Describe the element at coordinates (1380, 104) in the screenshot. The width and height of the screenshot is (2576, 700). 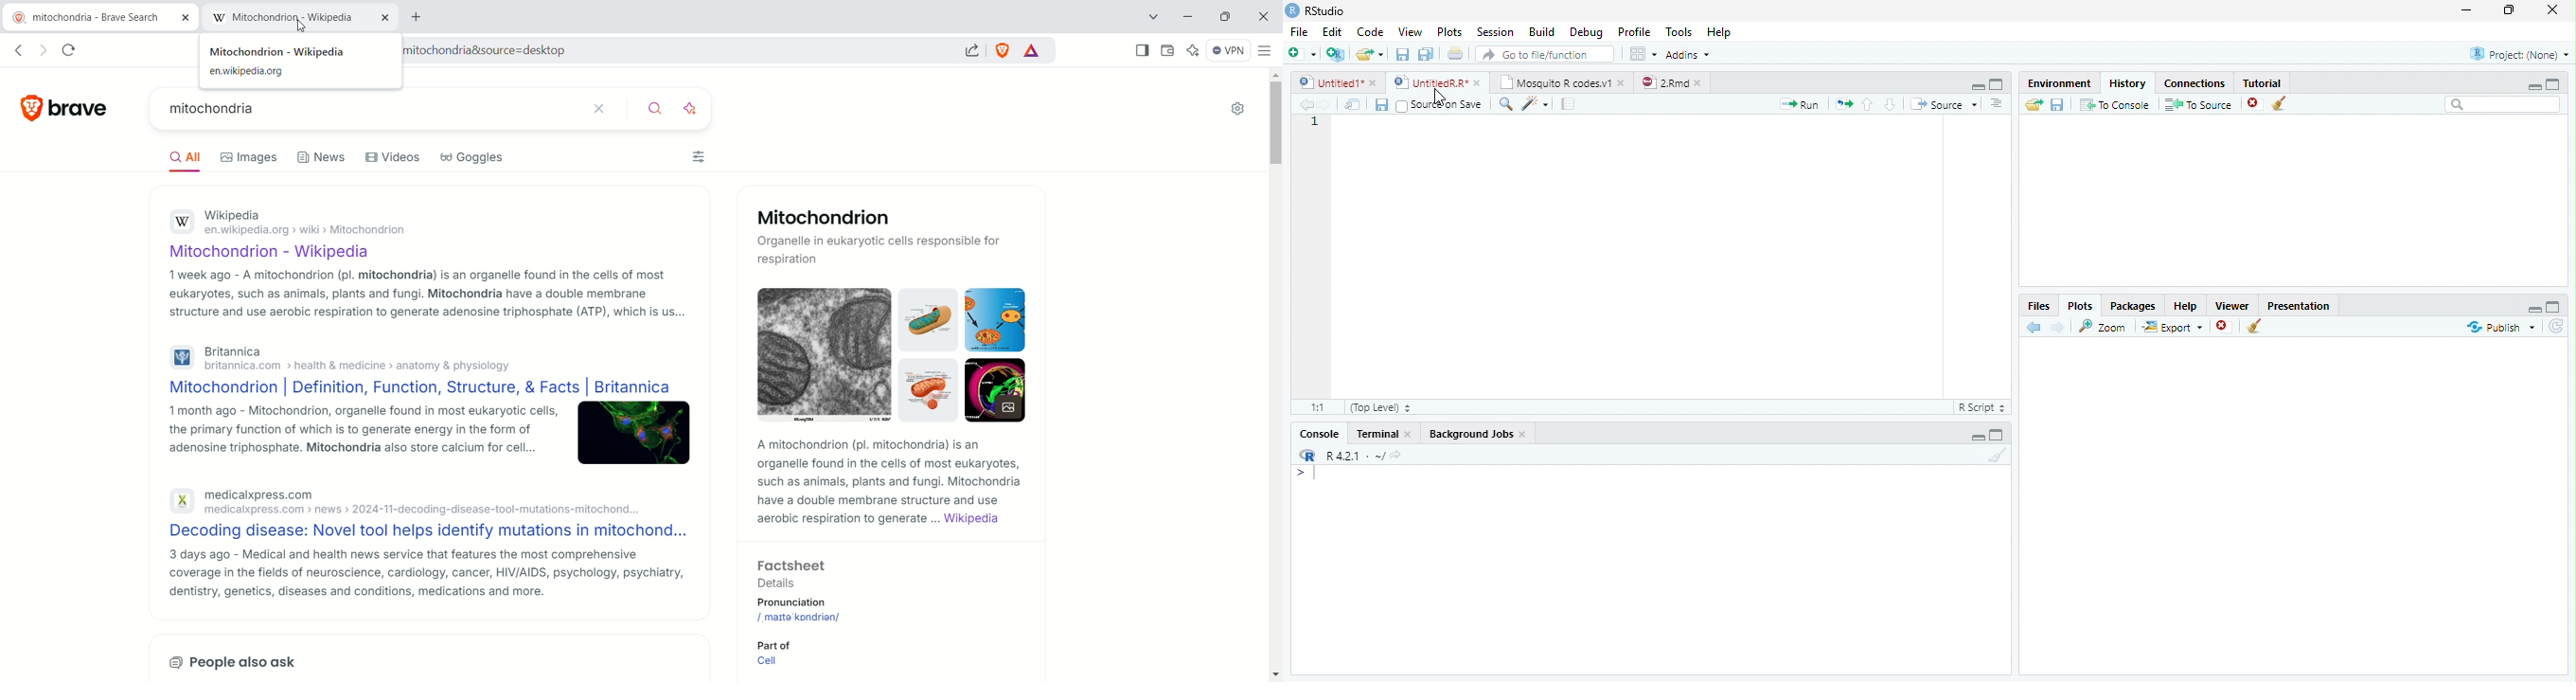
I see `Save` at that location.